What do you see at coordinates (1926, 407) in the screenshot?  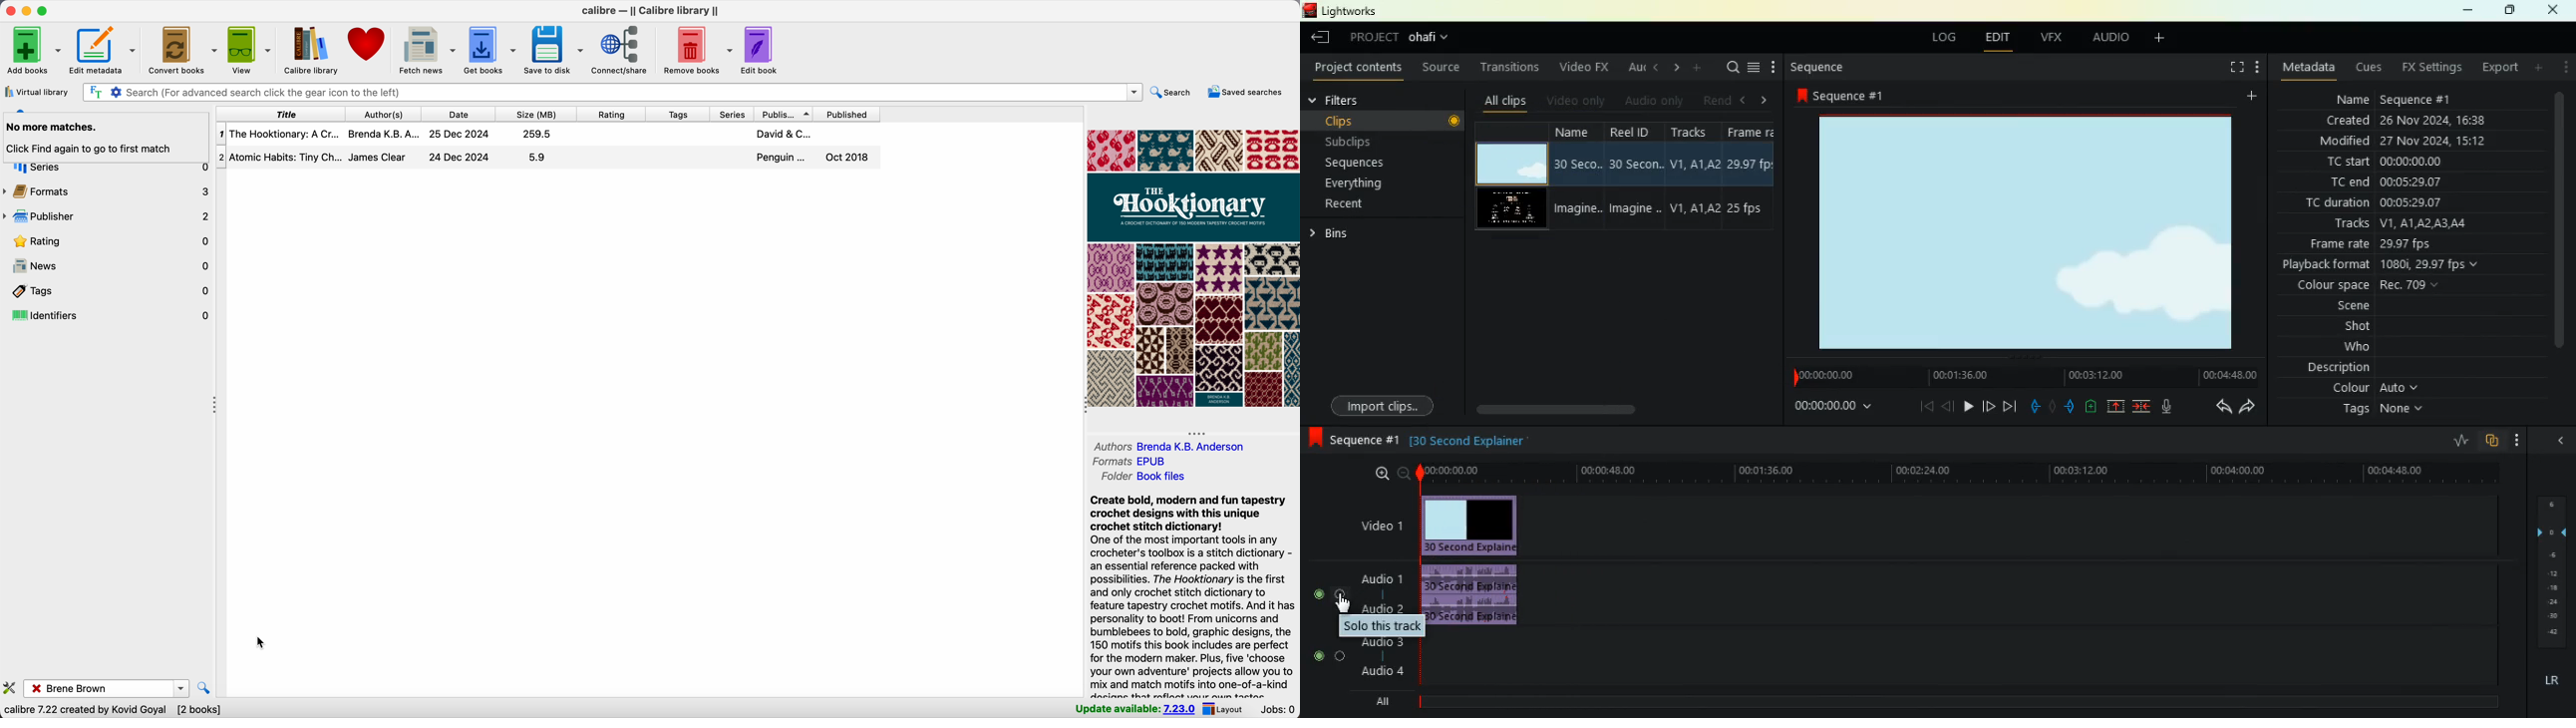 I see `beggining` at bounding box center [1926, 407].